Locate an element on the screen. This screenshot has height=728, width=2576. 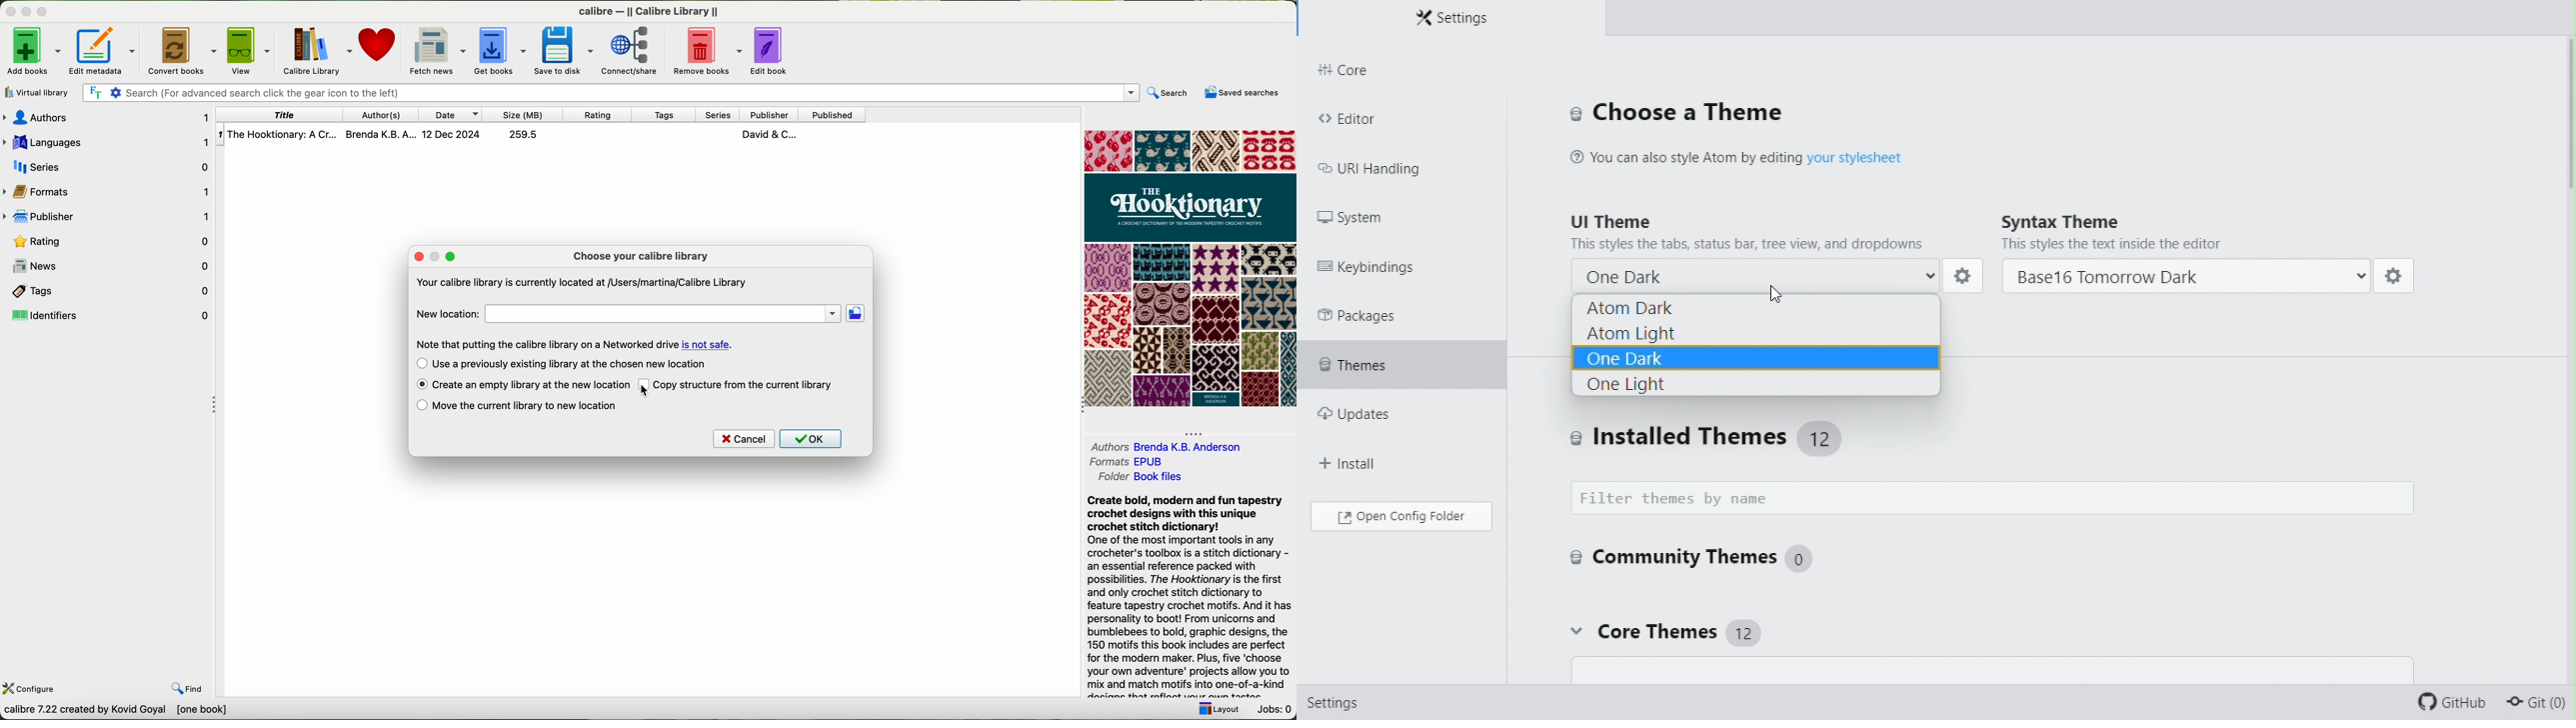
close popup is located at coordinates (417, 256).